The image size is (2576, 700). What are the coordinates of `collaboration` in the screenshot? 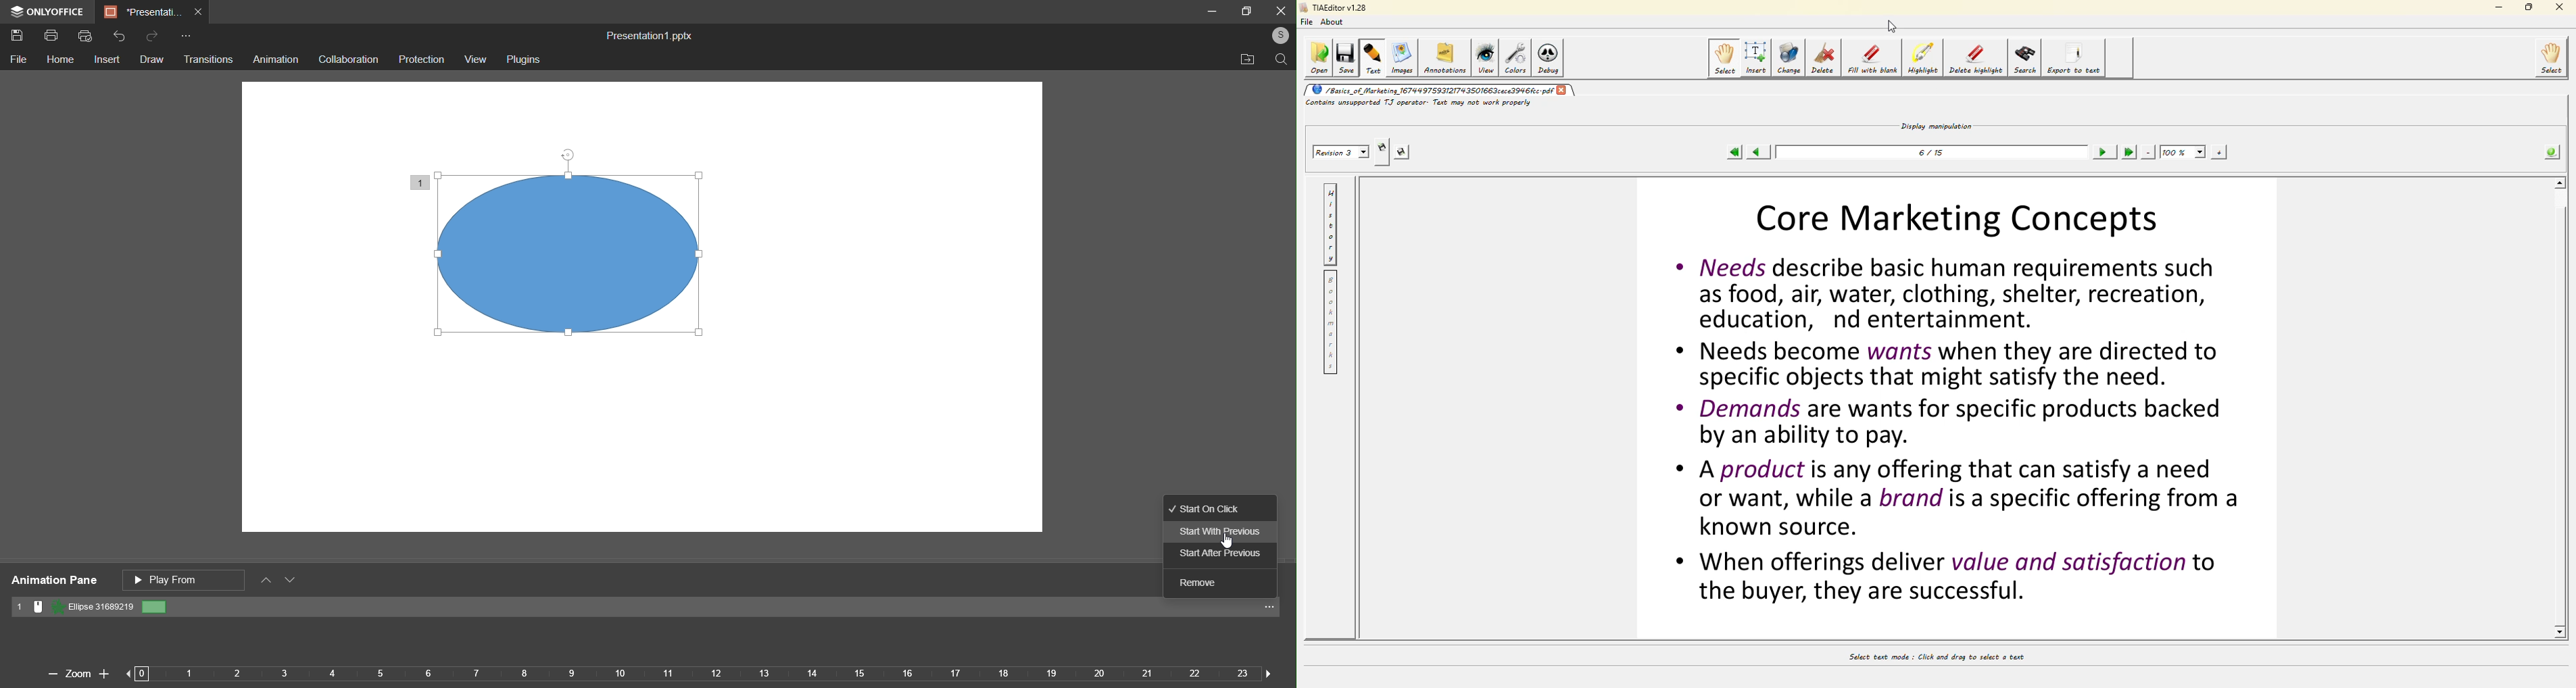 It's located at (347, 58).